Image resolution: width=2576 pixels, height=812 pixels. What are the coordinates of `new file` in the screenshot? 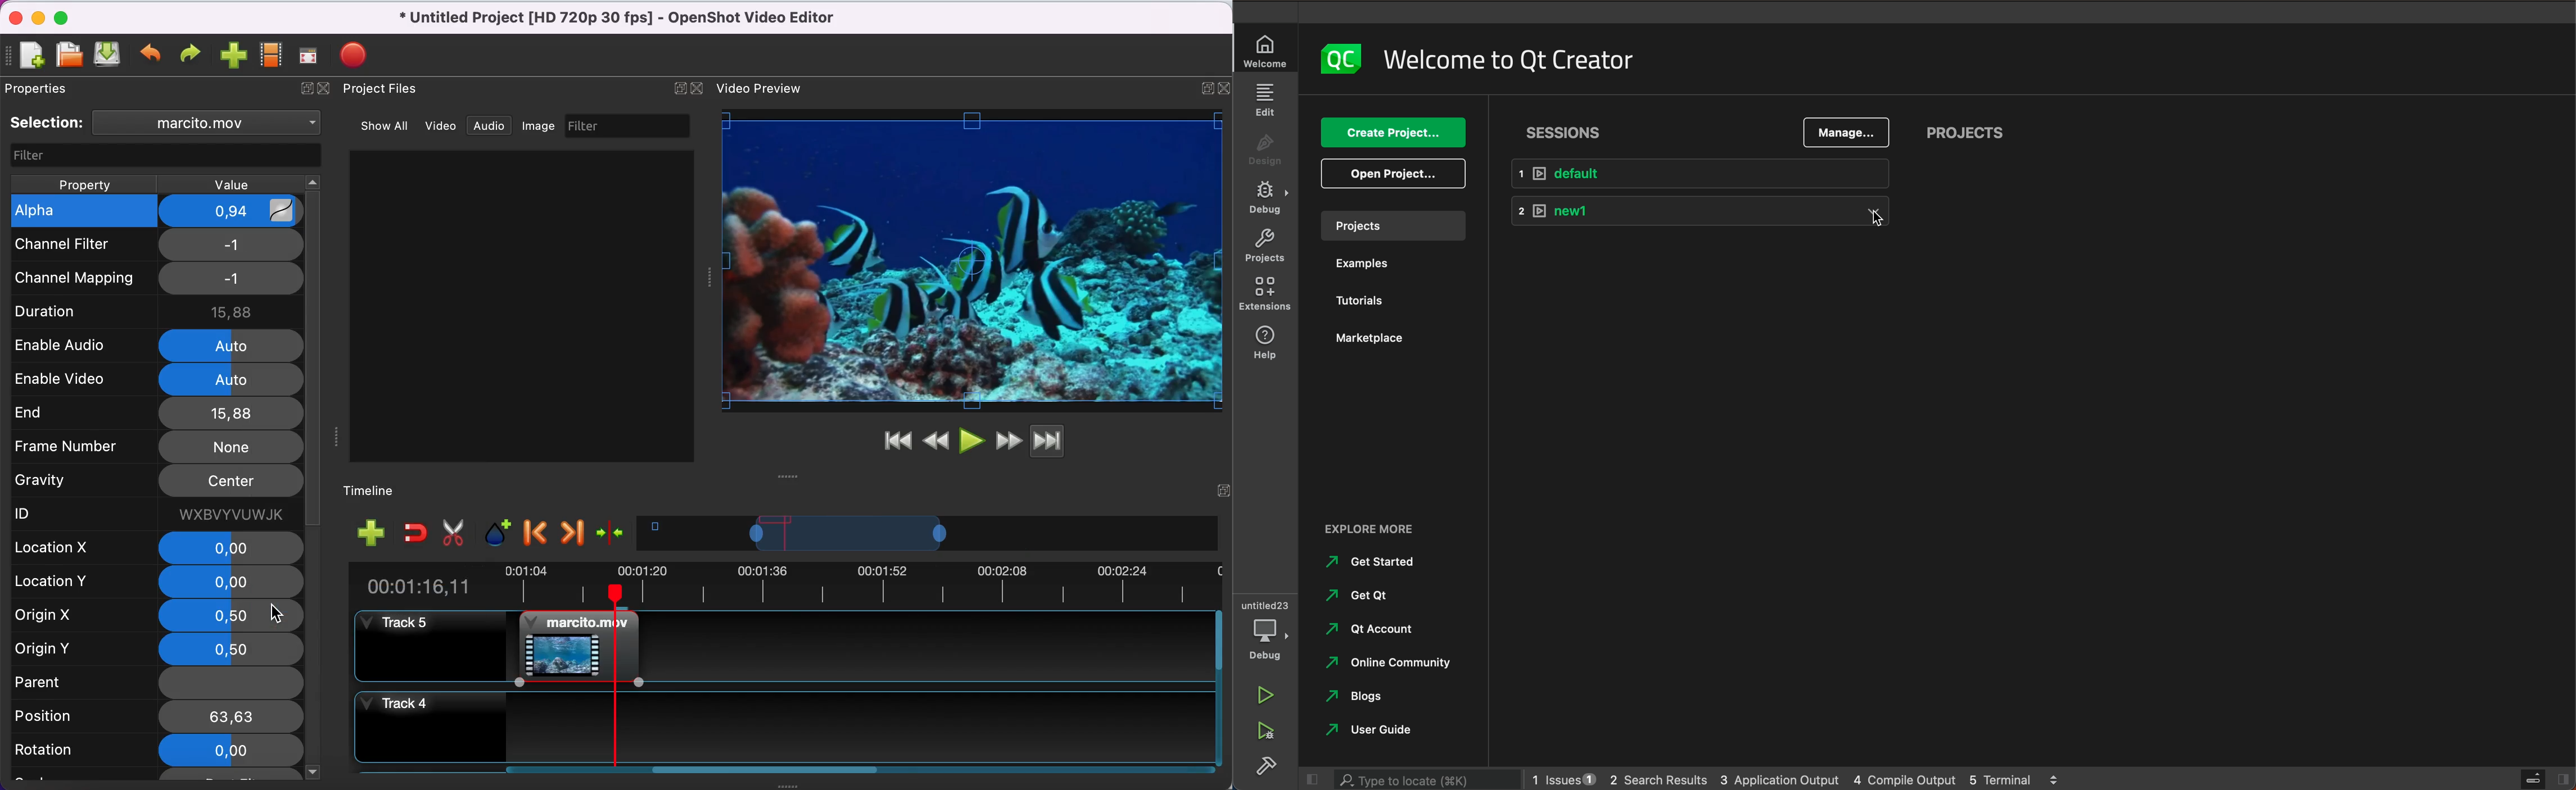 It's located at (31, 55).